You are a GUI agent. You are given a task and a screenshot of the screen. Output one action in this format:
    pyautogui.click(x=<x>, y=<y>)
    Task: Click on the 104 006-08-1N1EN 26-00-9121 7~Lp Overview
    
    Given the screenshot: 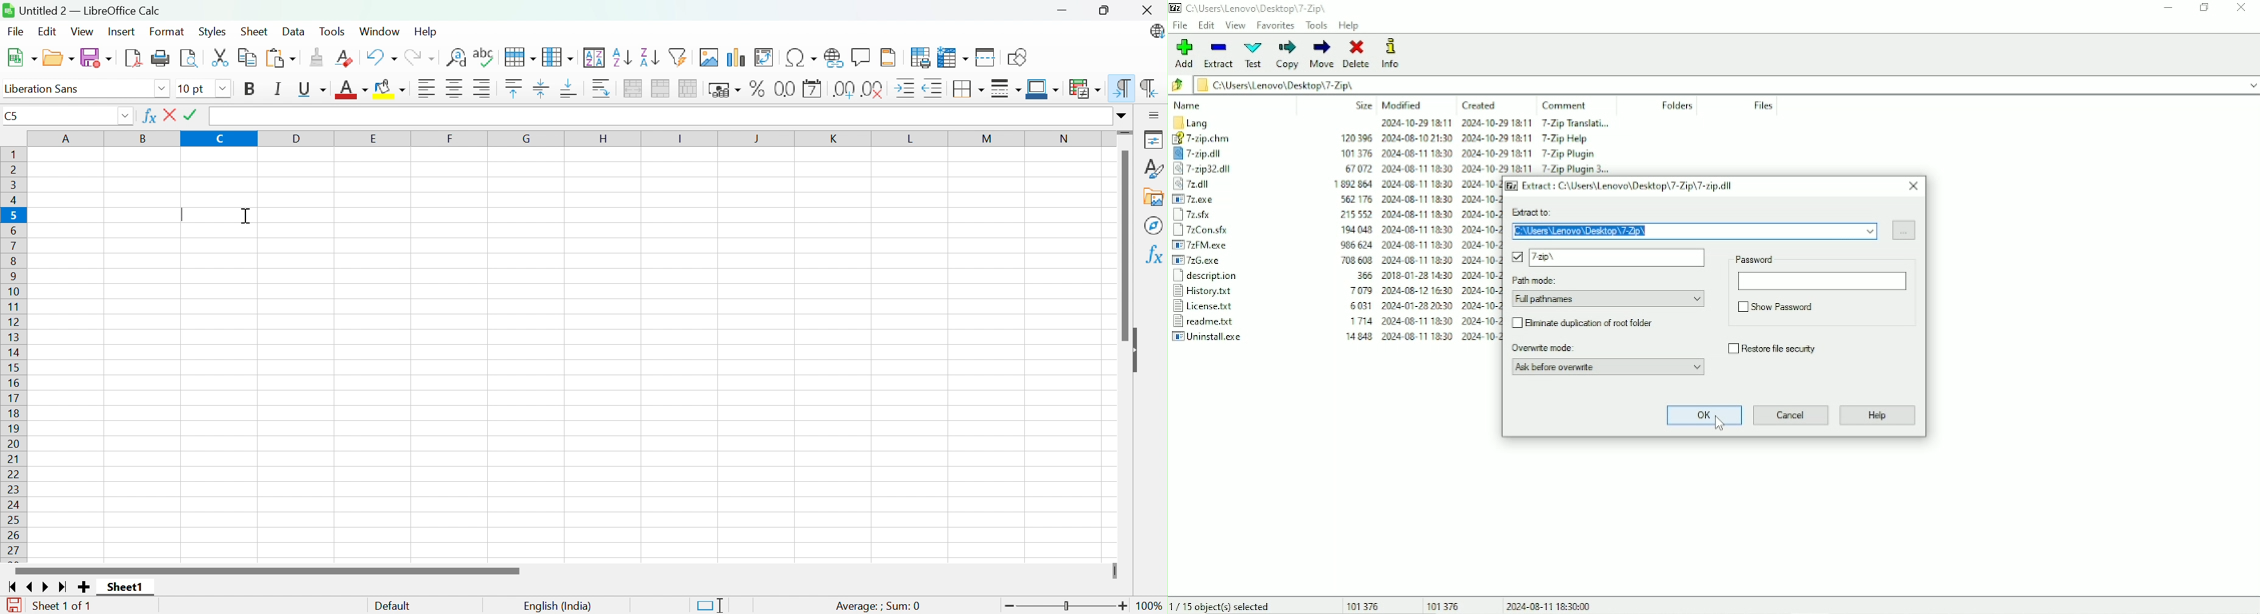 What is the action you would take?
    pyautogui.click(x=1416, y=322)
    